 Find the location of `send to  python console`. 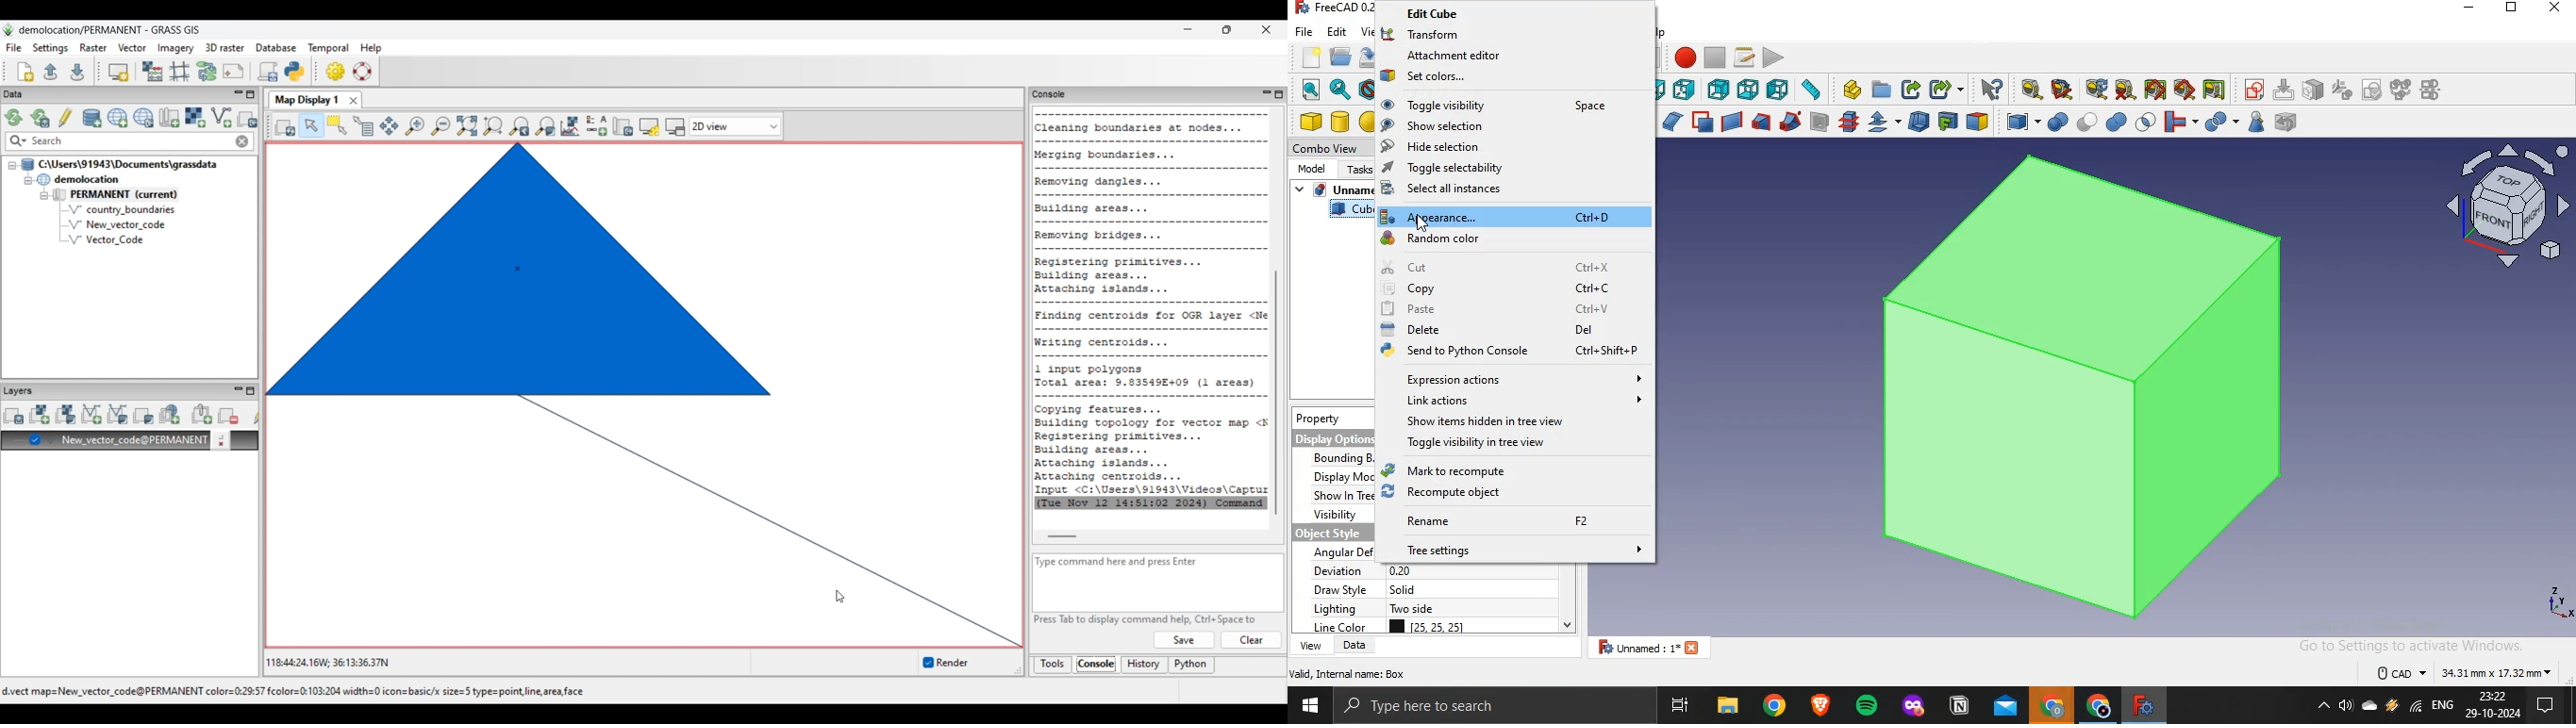

send to  python console is located at coordinates (1505, 352).